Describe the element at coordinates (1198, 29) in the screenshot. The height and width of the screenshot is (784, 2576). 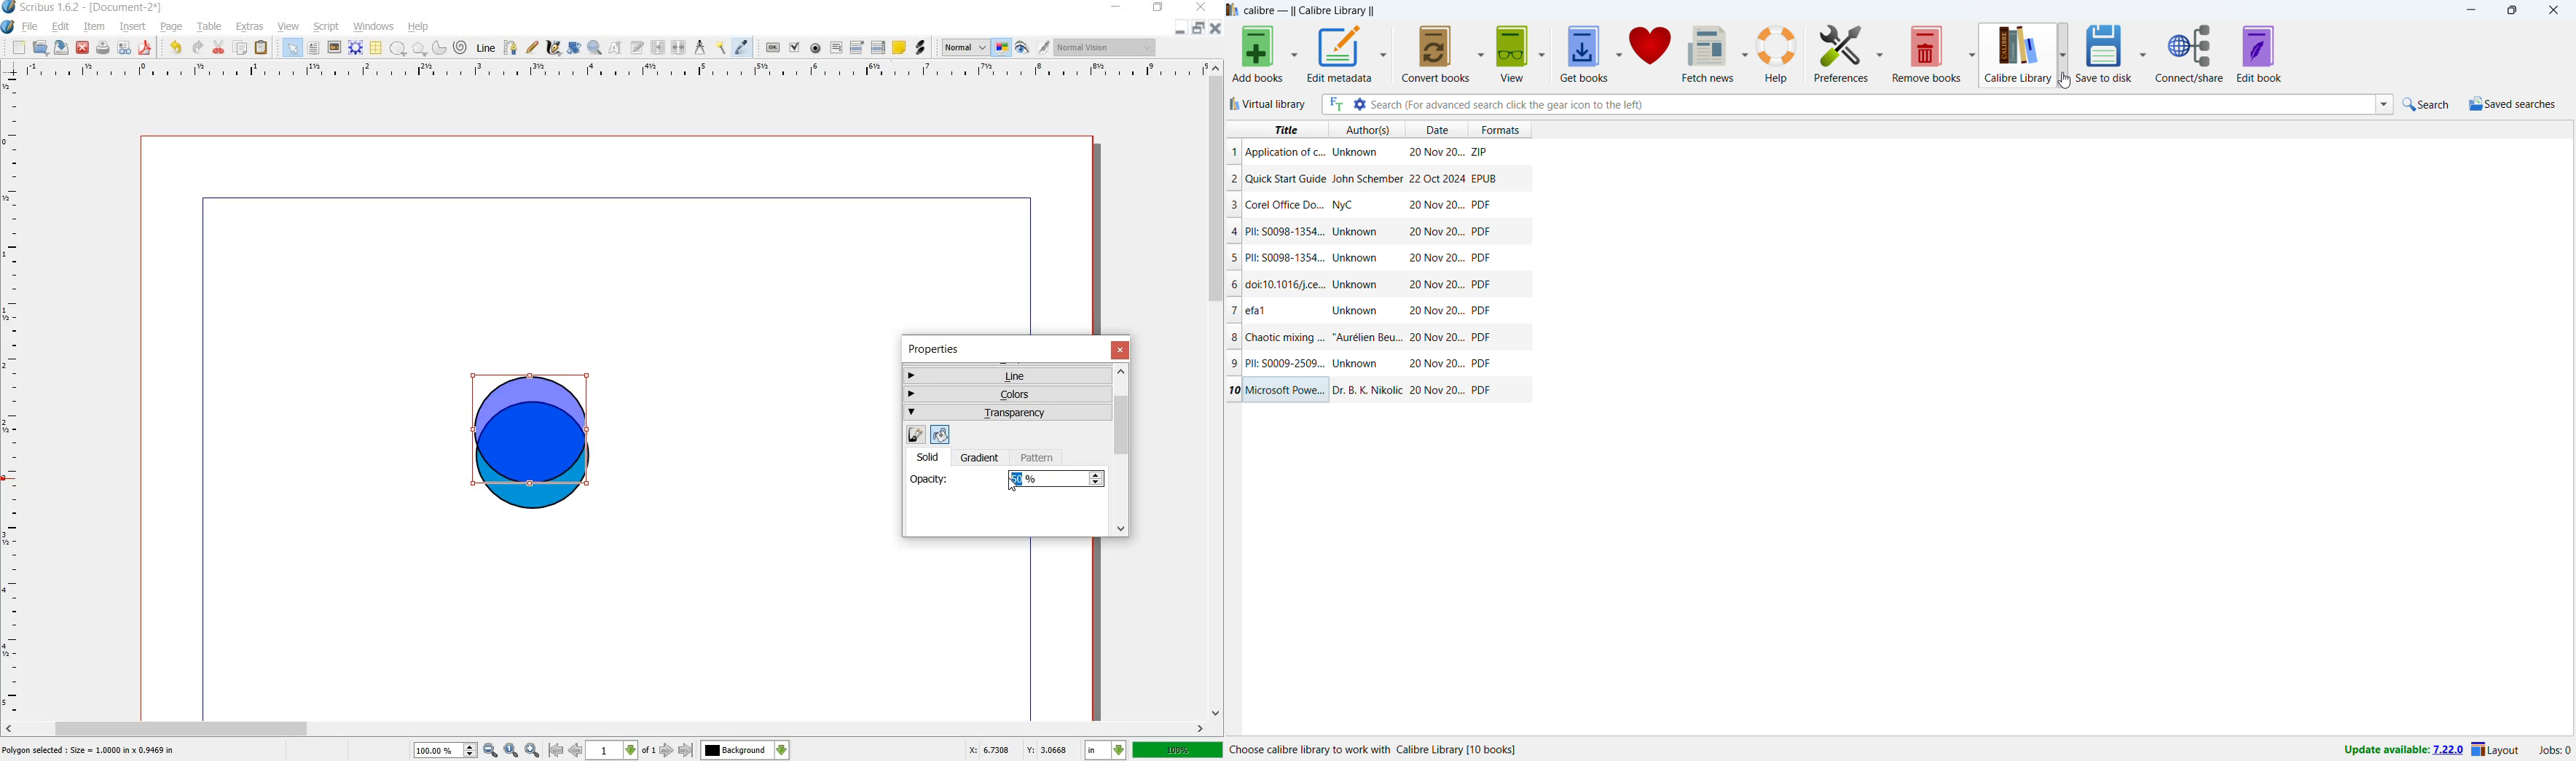
I see `restore` at that location.